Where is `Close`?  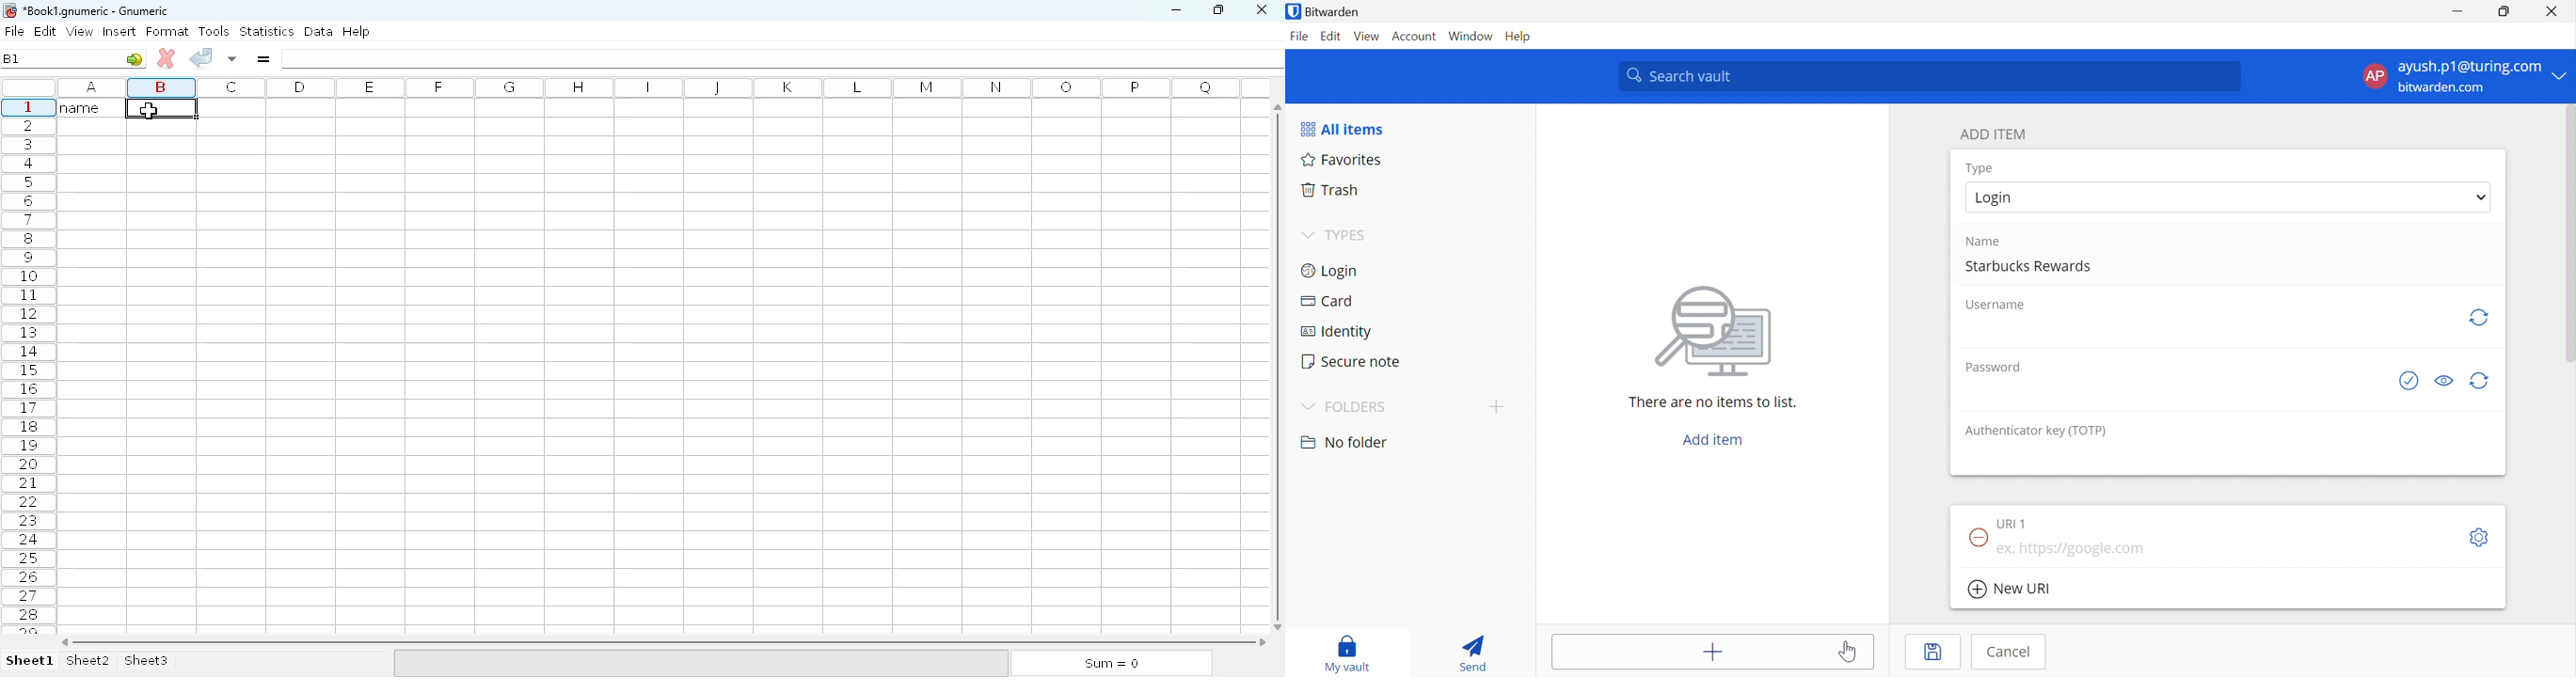 Close is located at coordinates (2554, 11).